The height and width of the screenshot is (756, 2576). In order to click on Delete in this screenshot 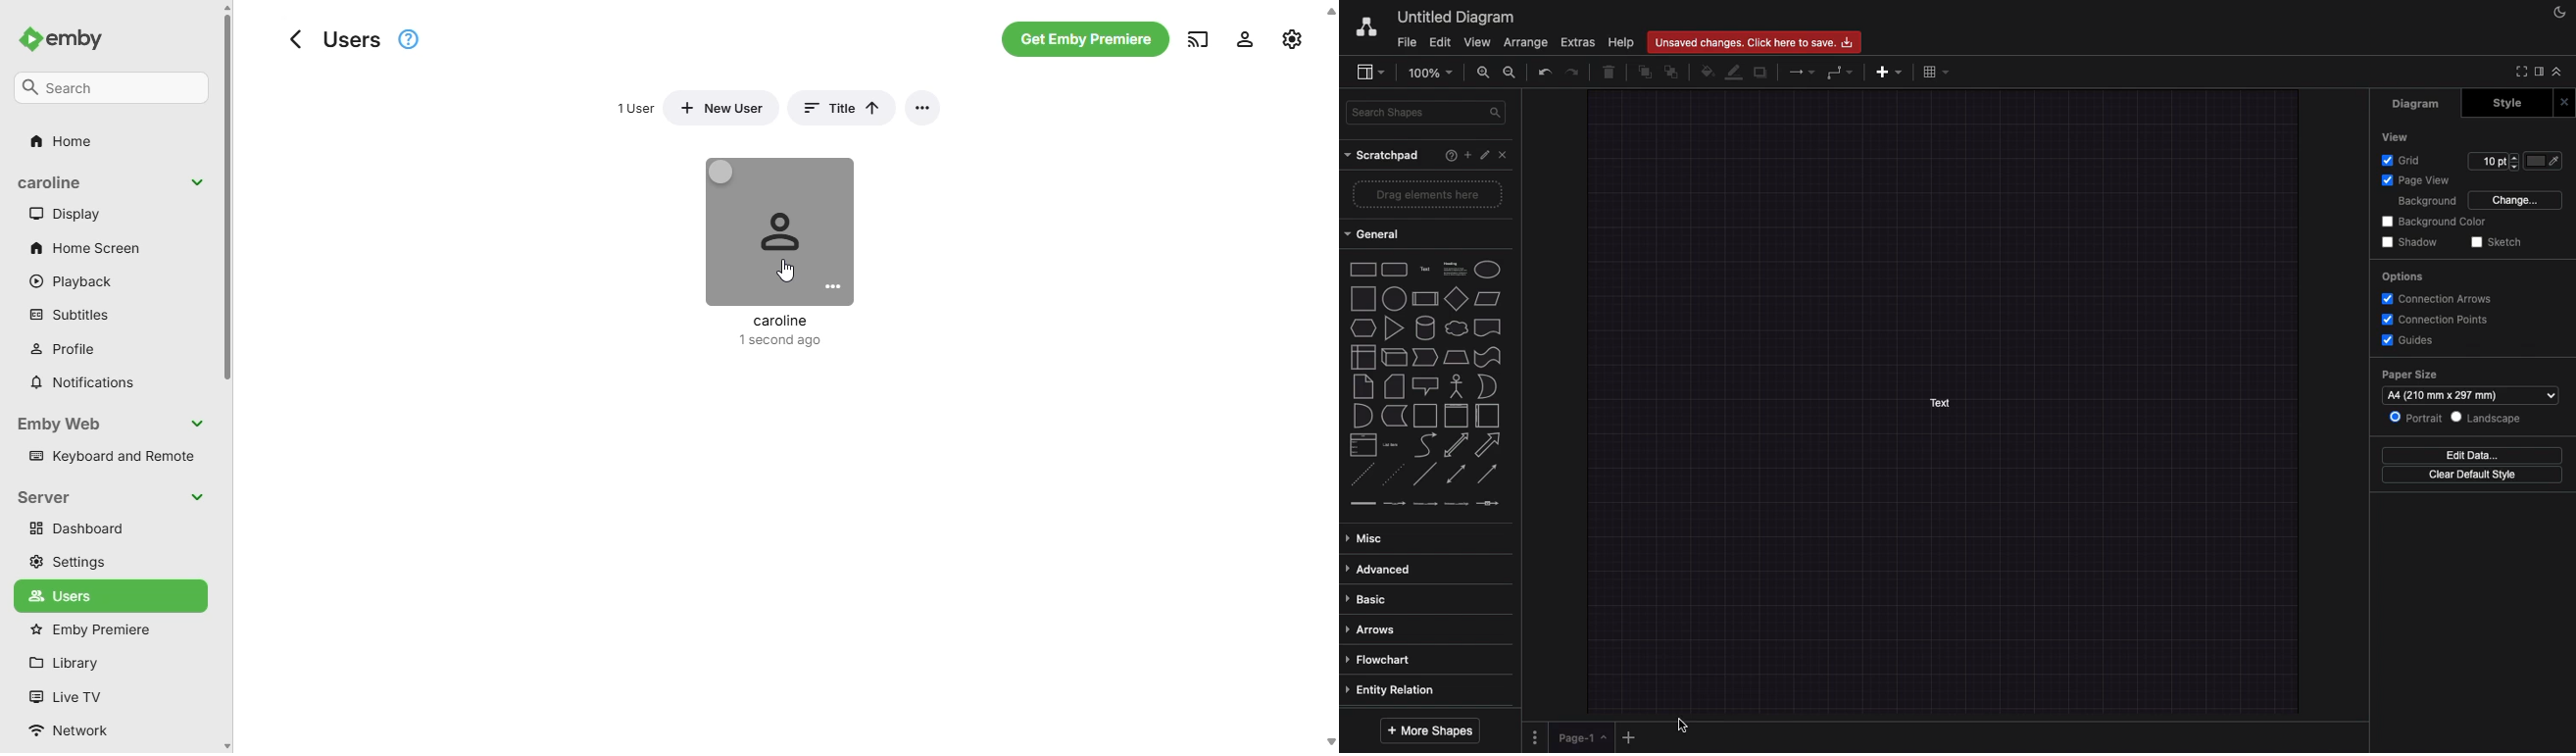, I will do `click(1613, 72)`.